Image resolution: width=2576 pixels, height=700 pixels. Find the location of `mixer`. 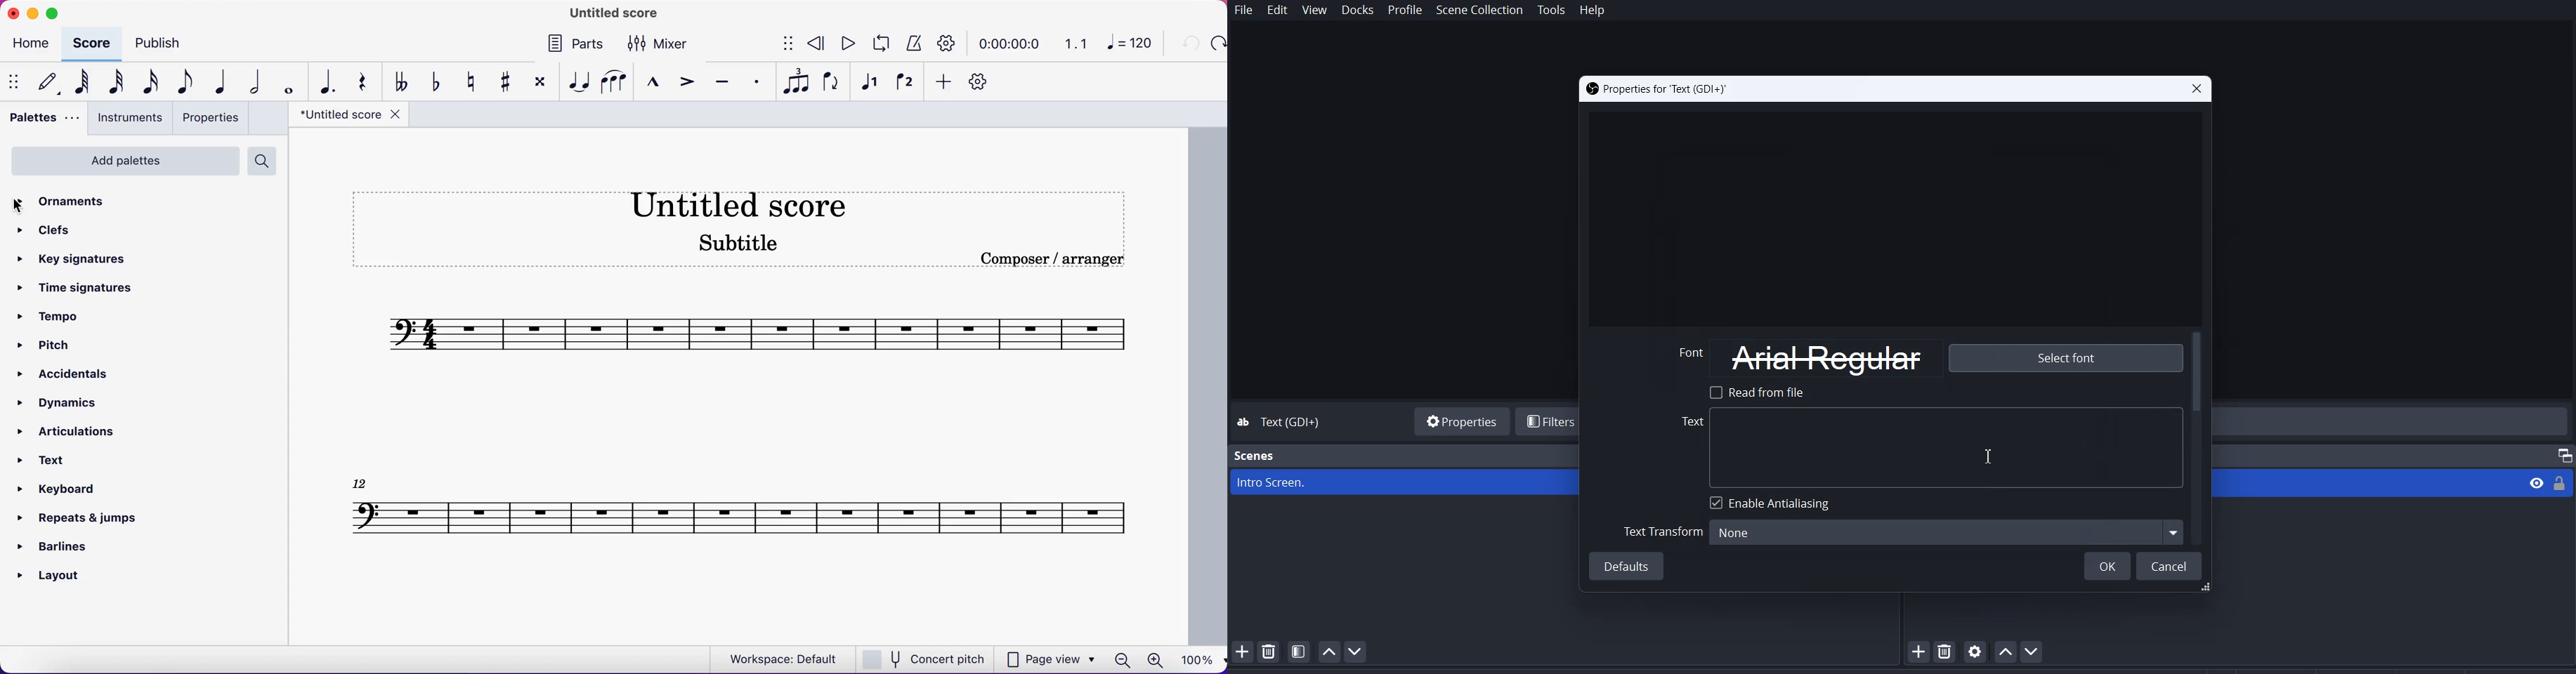

mixer is located at coordinates (665, 43).